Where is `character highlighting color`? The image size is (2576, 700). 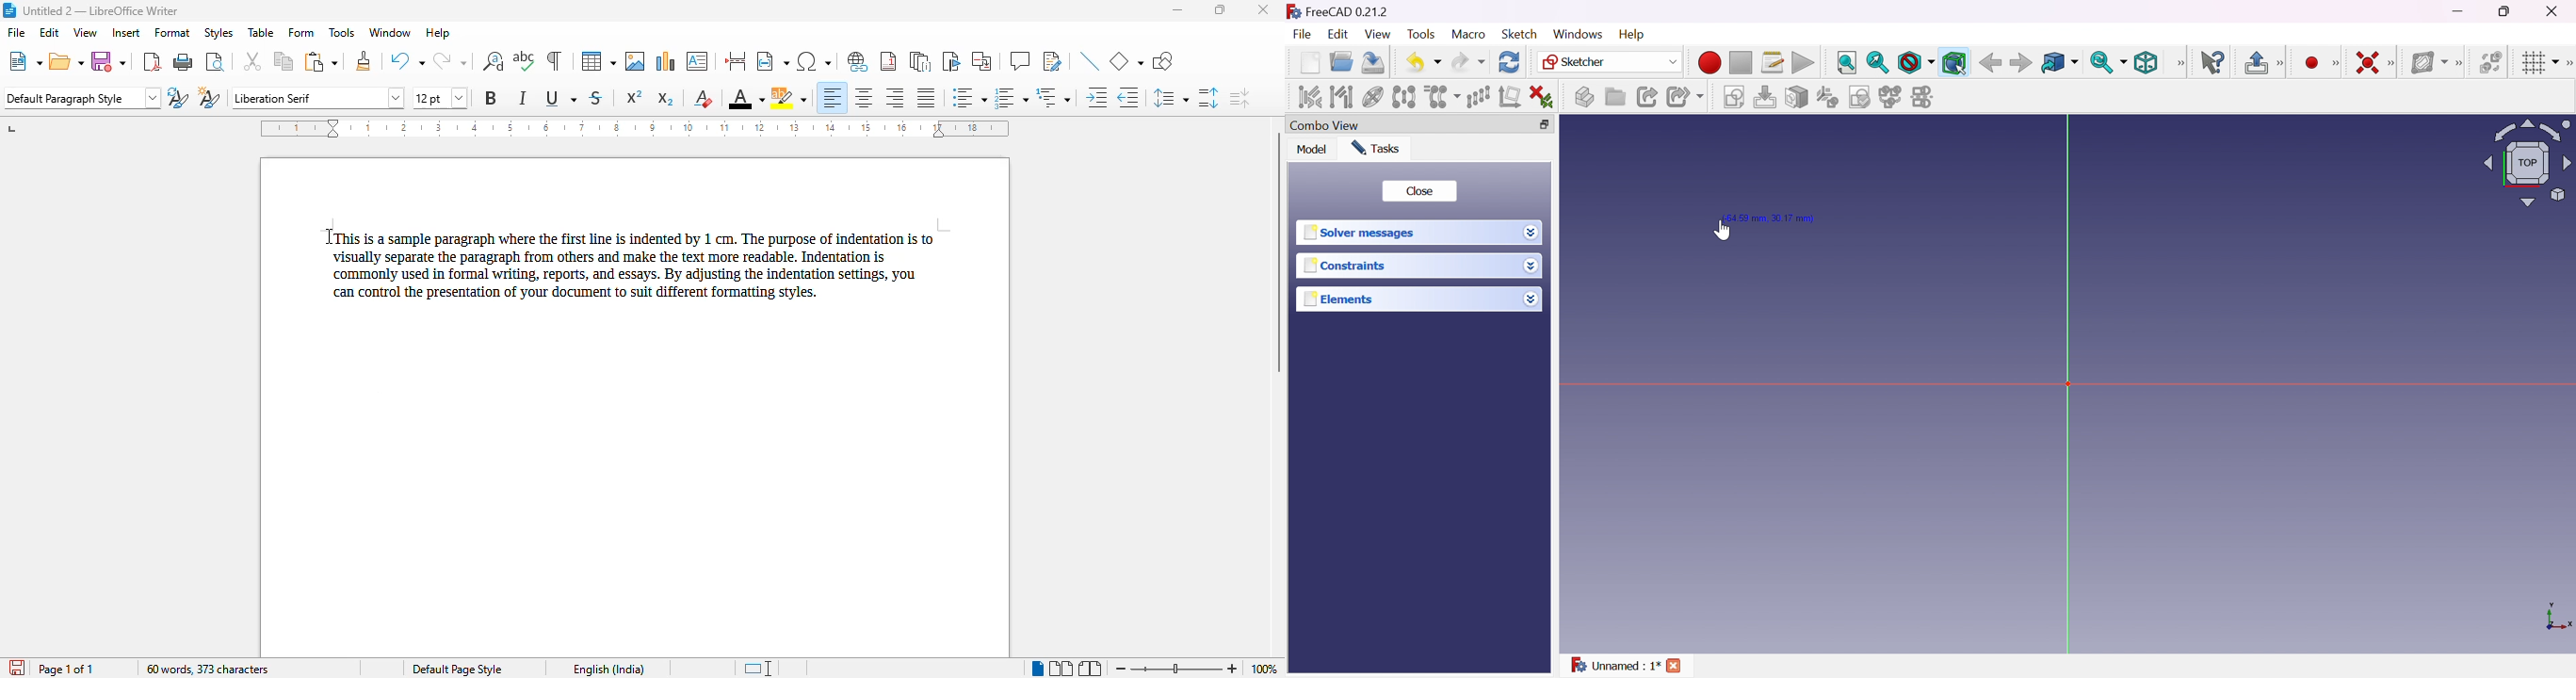
character highlighting color is located at coordinates (787, 98).